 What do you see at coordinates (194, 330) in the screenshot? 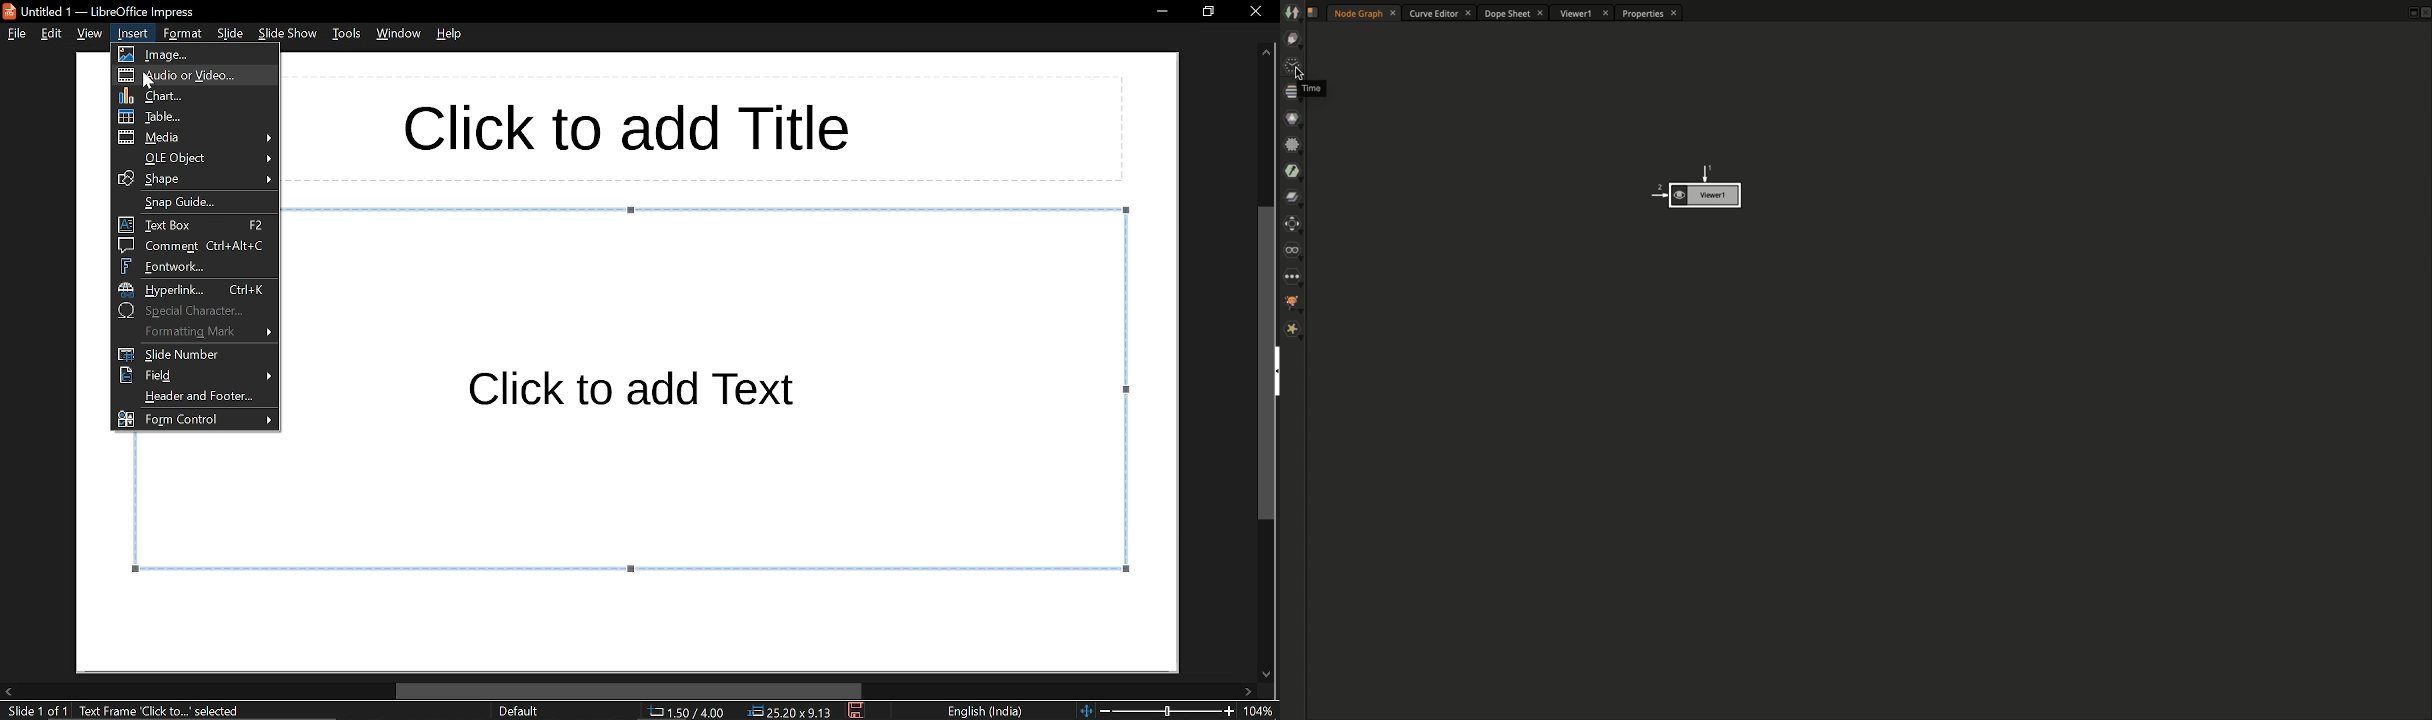
I see `formatting mark` at bounding box center [194, 330].